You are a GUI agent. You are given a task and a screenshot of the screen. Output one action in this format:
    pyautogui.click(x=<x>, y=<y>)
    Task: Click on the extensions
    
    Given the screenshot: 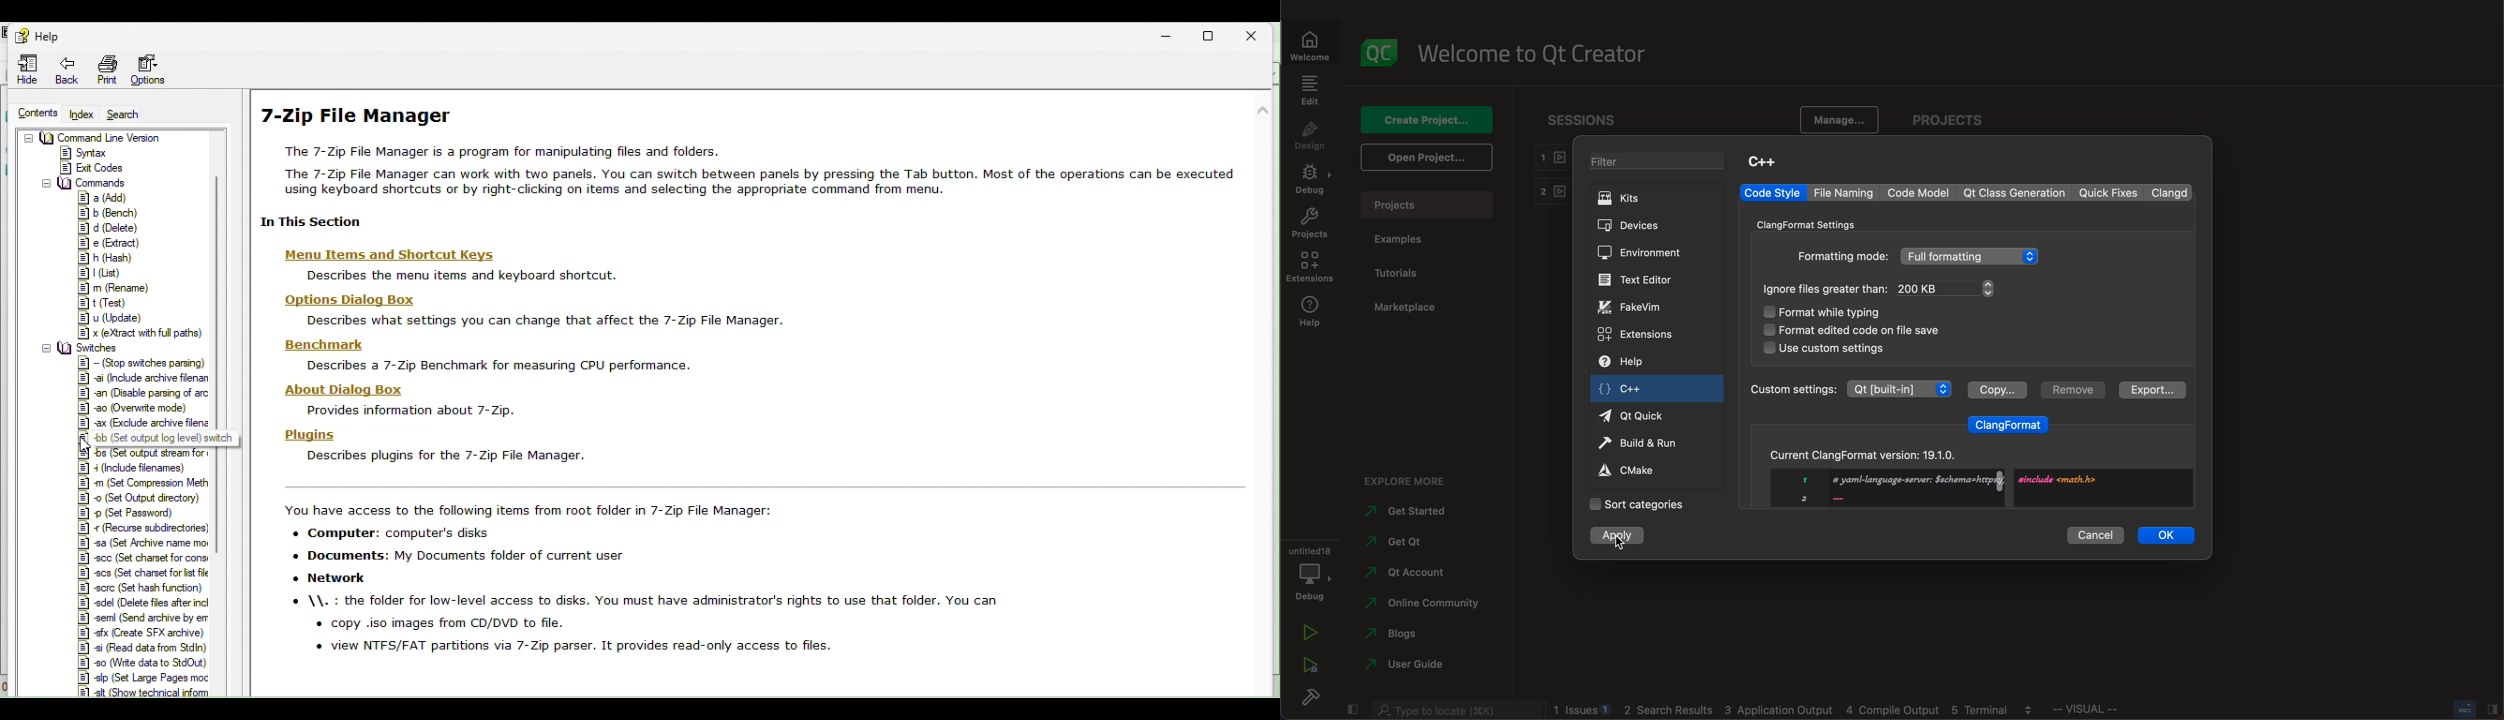 What is the action you would take?
    pyautogui.click(x=1309, y=267)
    